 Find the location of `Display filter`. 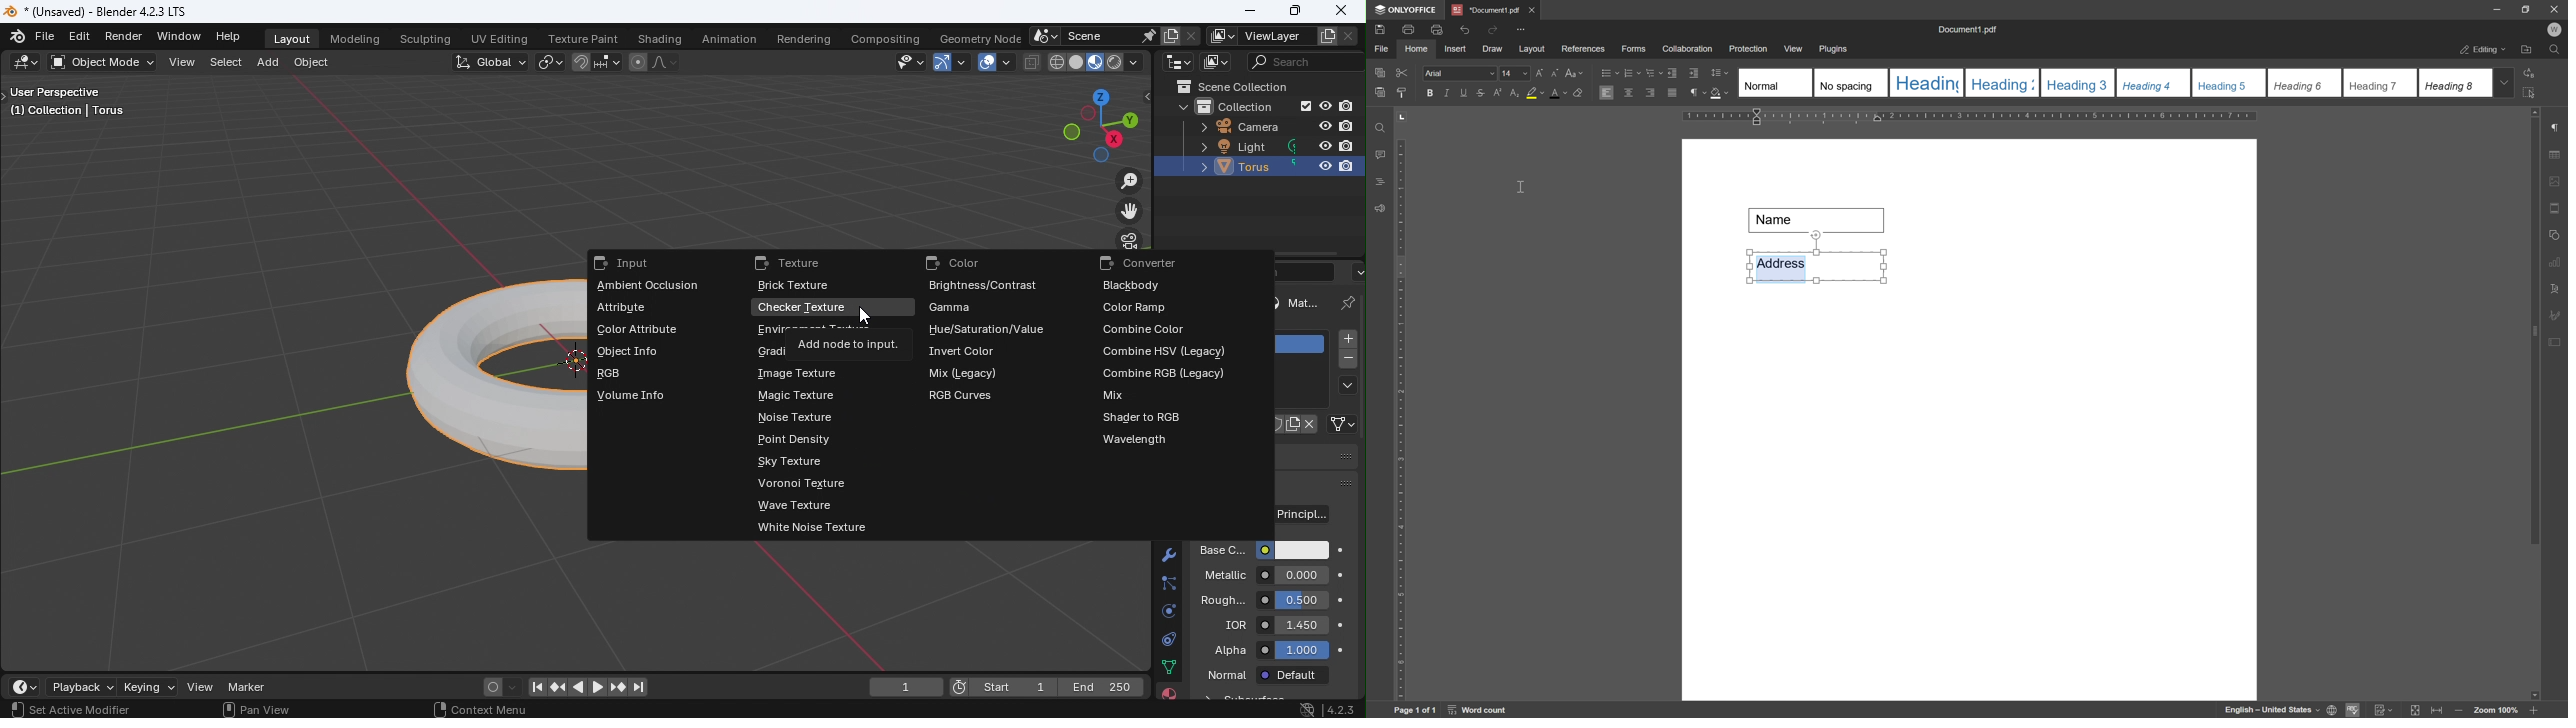

Display filter is located at coordinates (1306, 61).